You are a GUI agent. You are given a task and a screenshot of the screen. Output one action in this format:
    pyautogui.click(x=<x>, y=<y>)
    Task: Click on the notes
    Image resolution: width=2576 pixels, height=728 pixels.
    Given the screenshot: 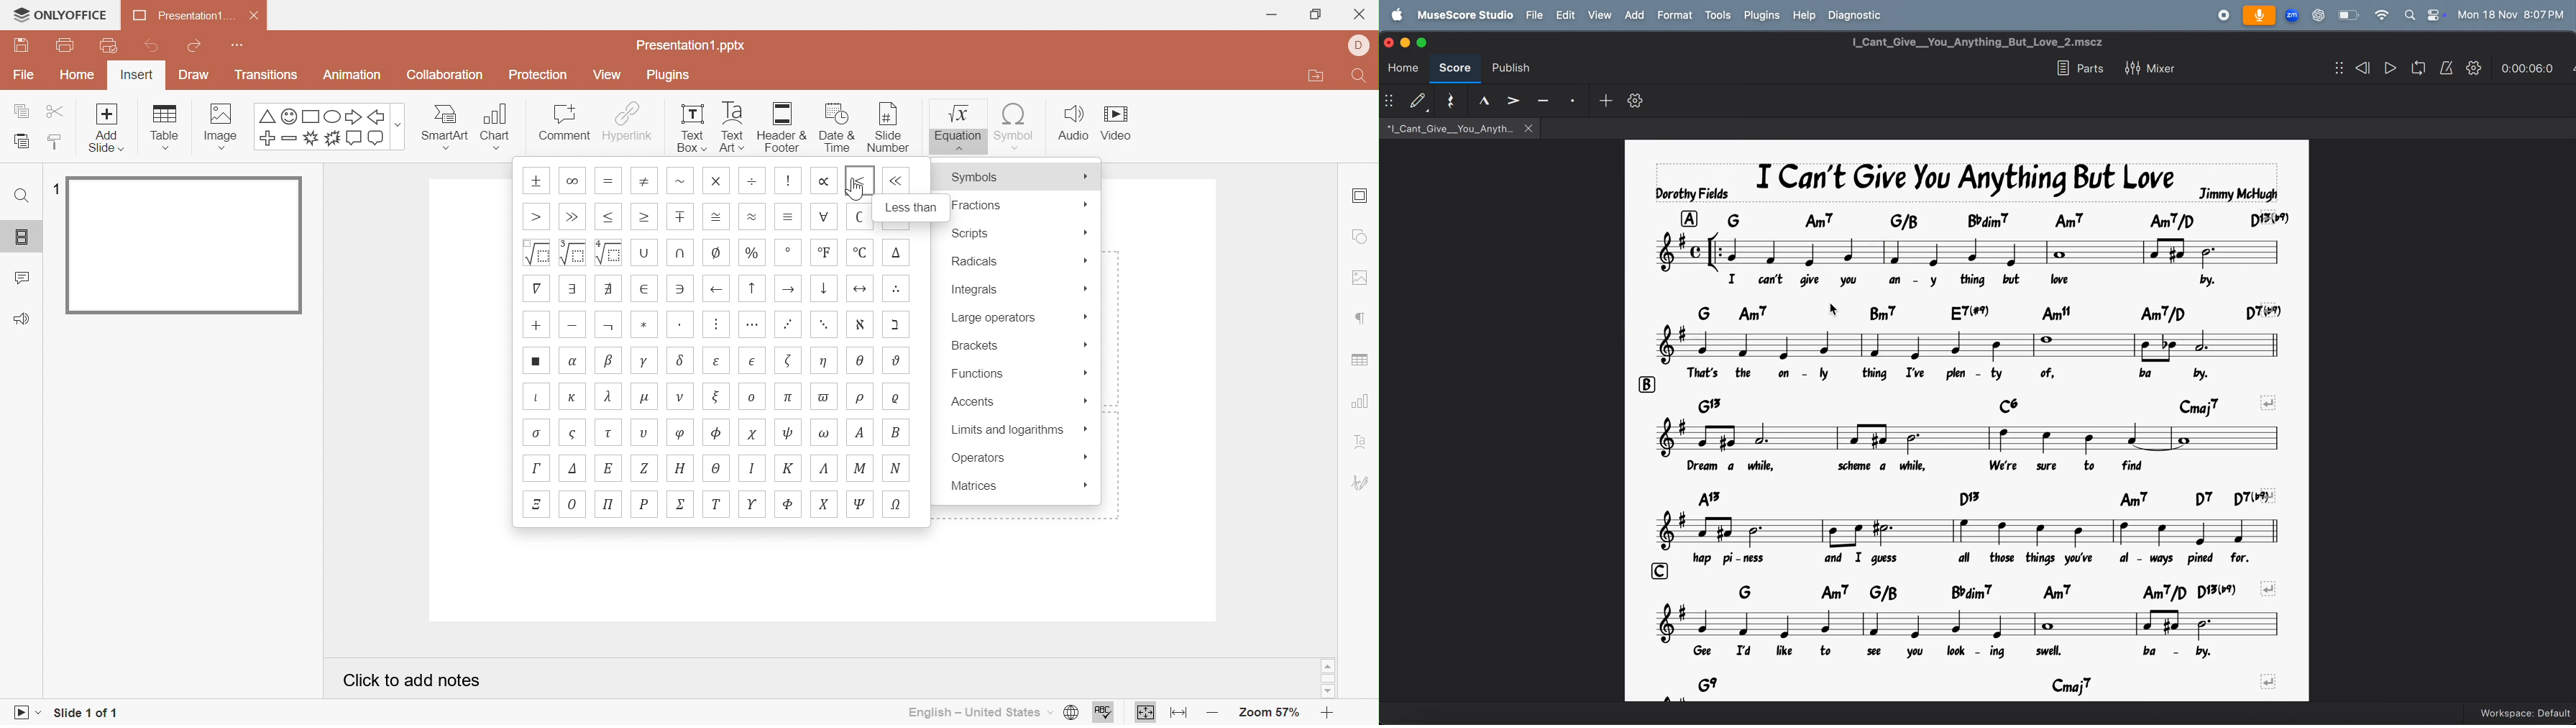 What is the action you would take?
    pyautogui.click(x=1971, y=531)
    